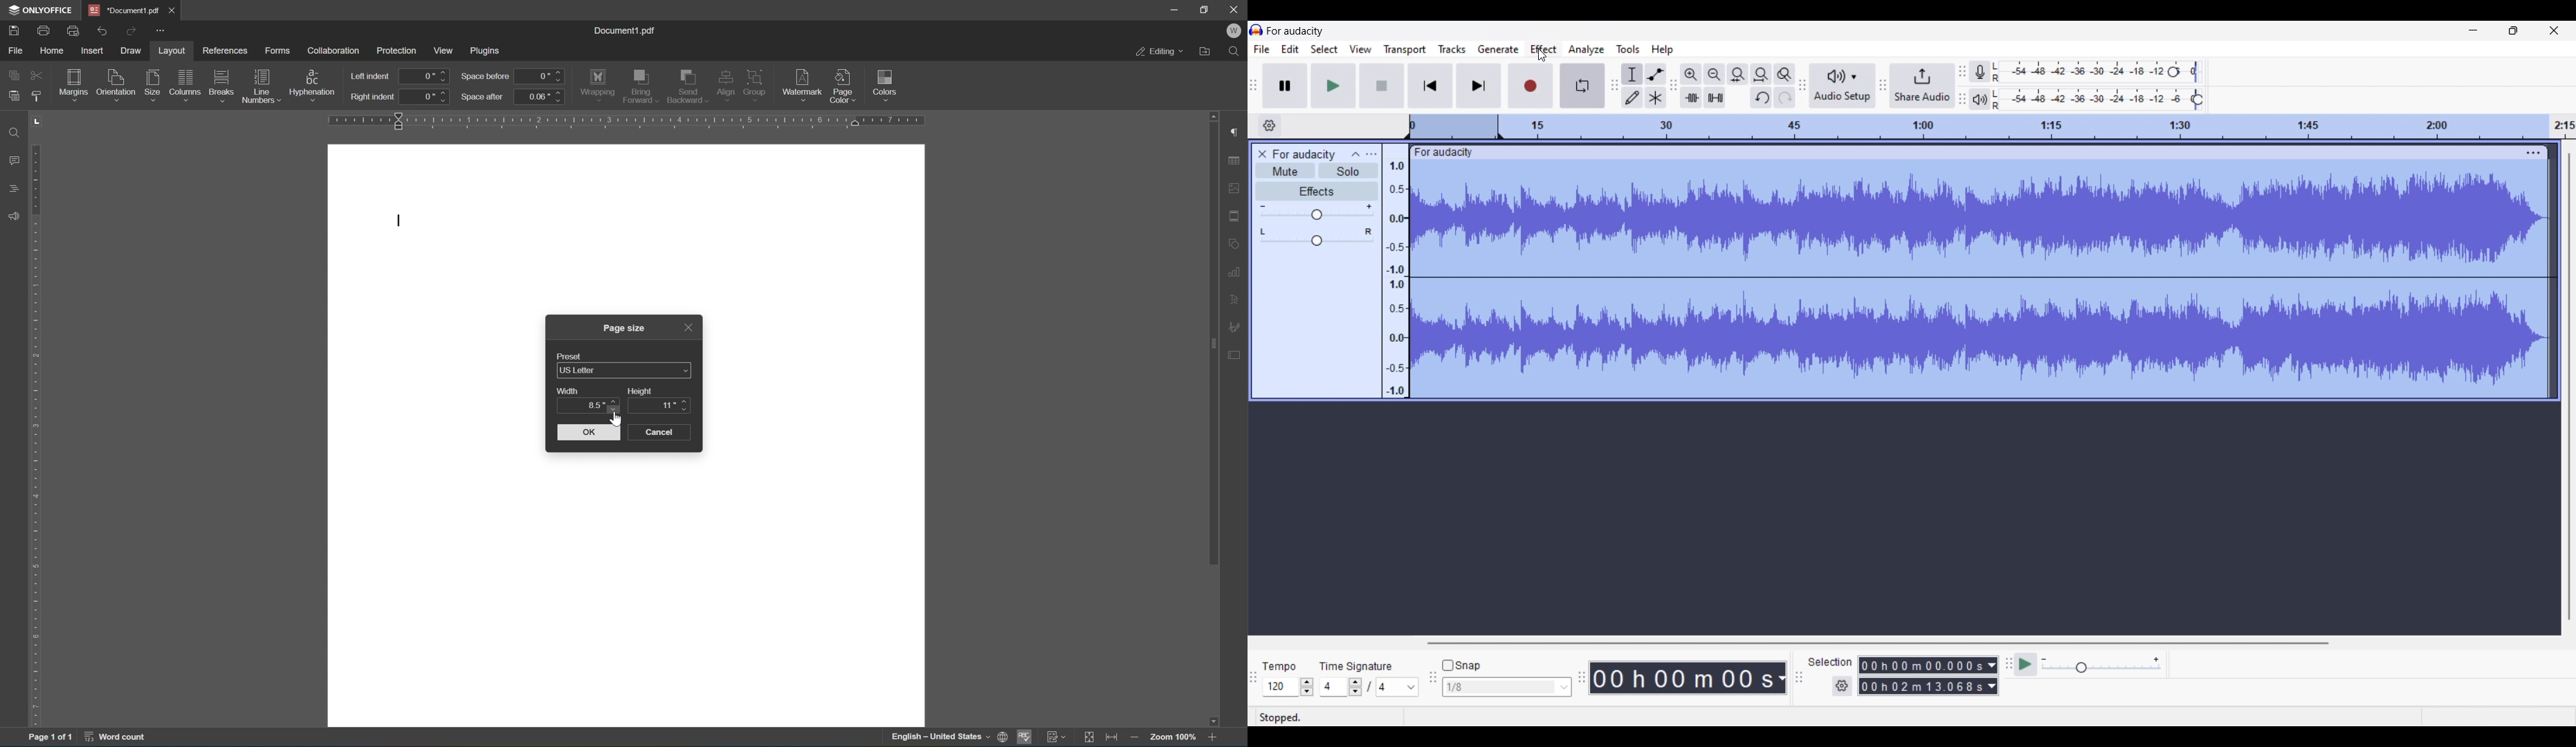 The width and height of the screenshot is (2576, 756). I want to click on field, so click(37, 76).